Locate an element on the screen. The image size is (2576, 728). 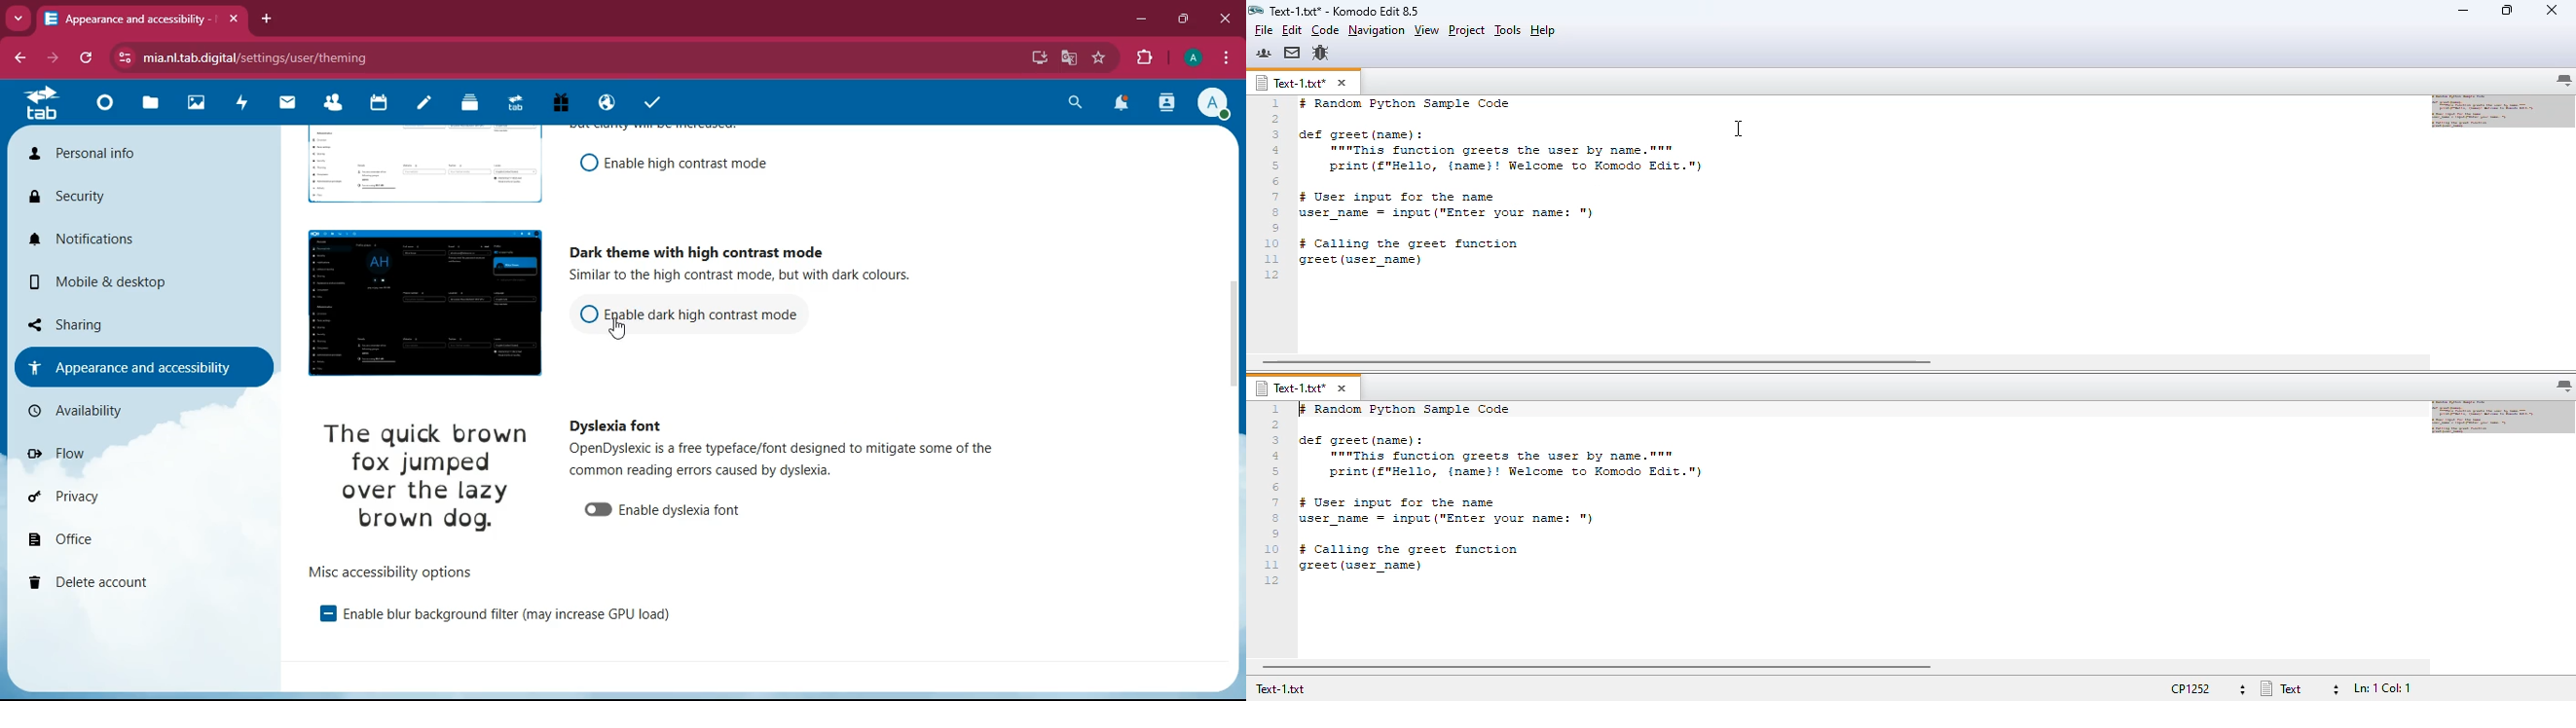
public is located at coordinates (610, 104).